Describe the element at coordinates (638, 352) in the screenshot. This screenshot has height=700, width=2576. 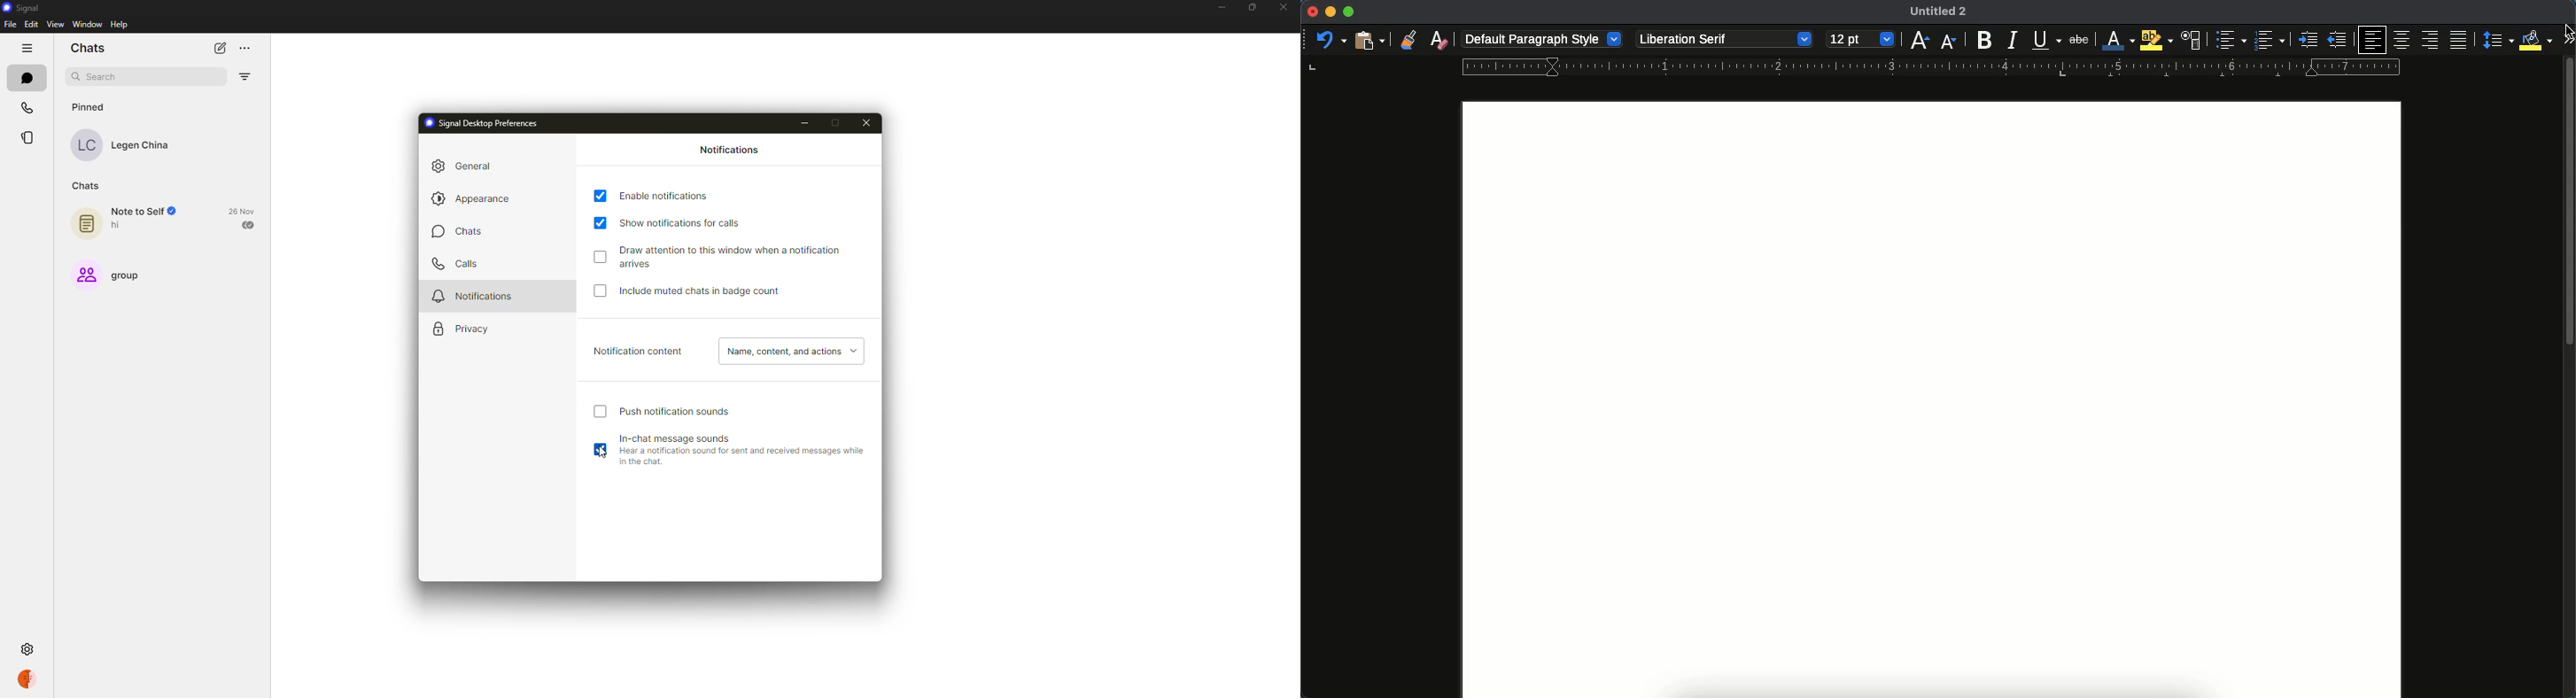
I see `notification  content` at that location.